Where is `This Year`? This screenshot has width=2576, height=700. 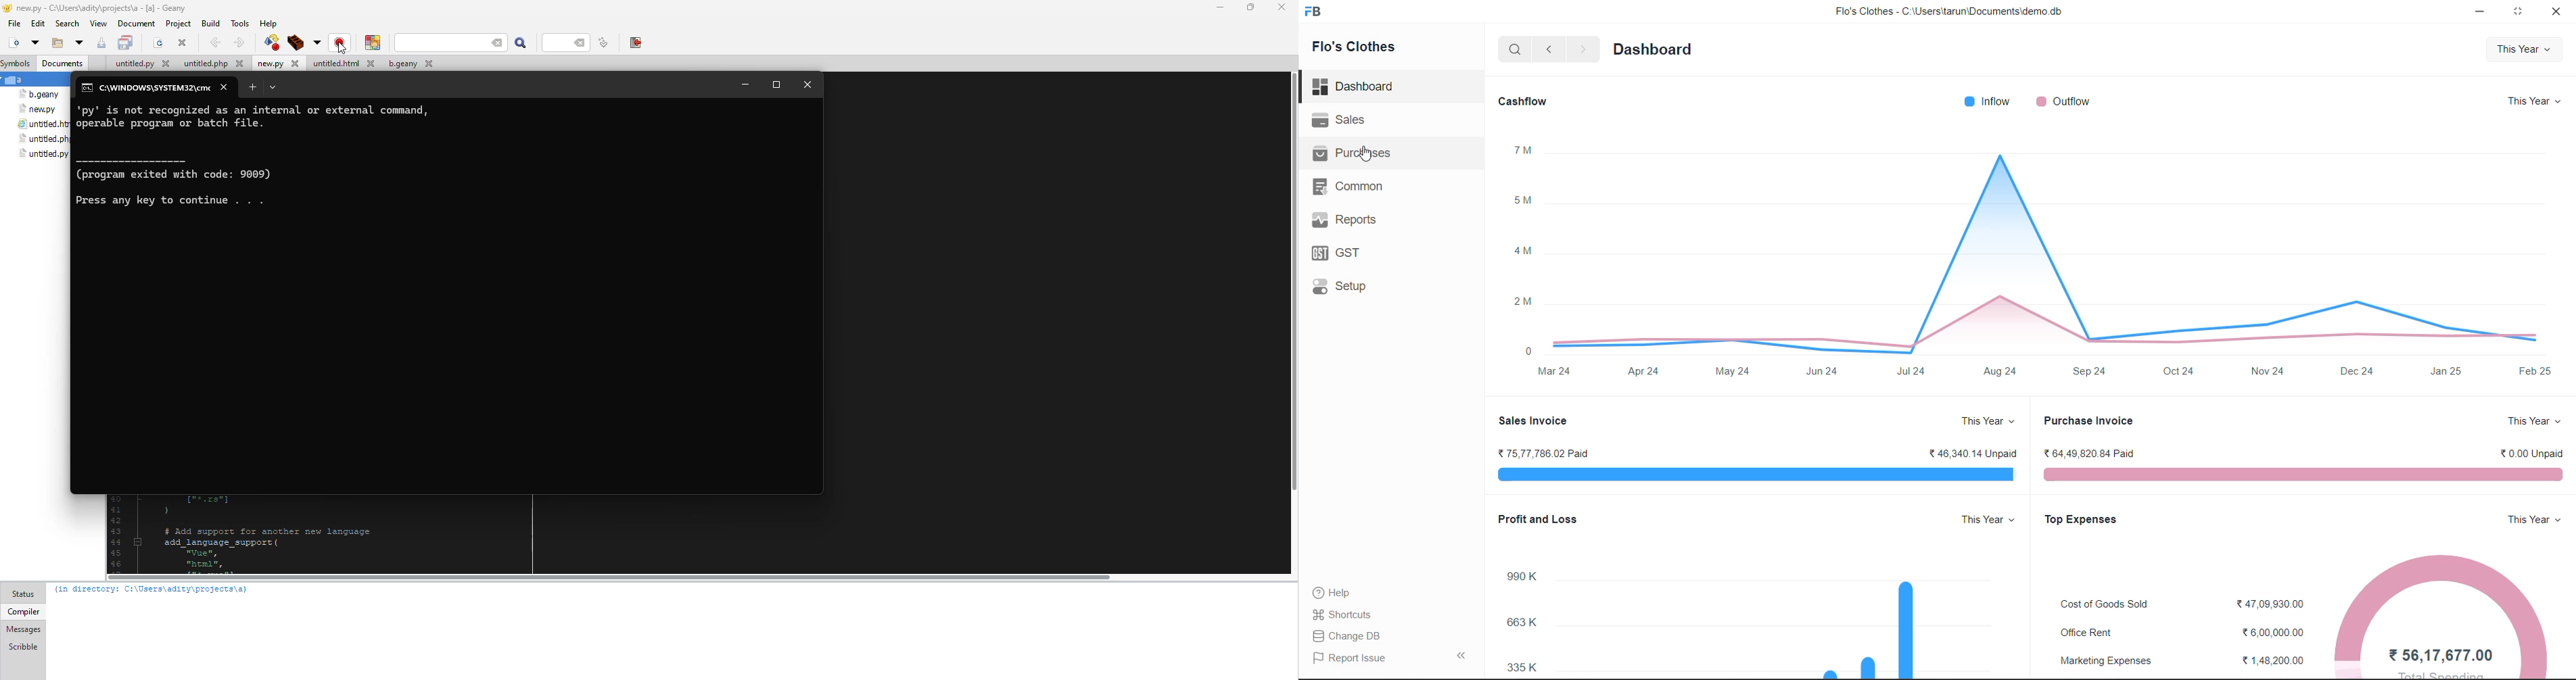
This Year is located at coordinates (2527, 51).